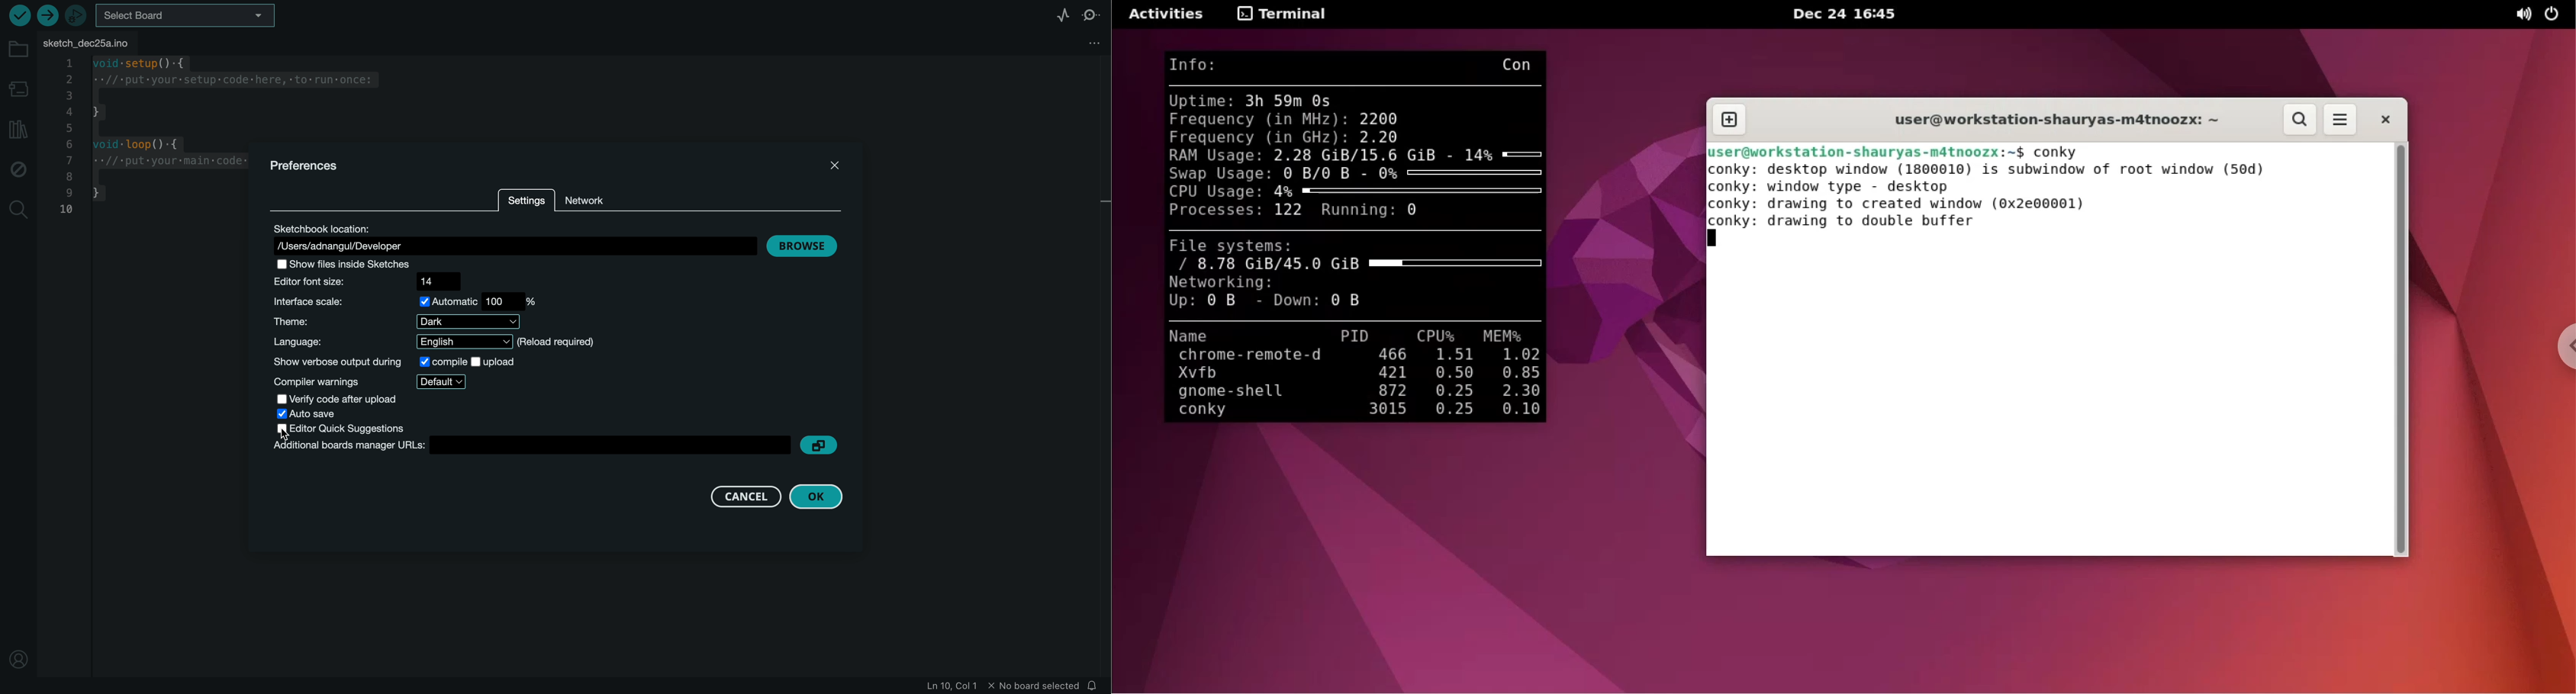 This screenshot has height=700, width=2576. I want to click on ok, so click(815, 498).